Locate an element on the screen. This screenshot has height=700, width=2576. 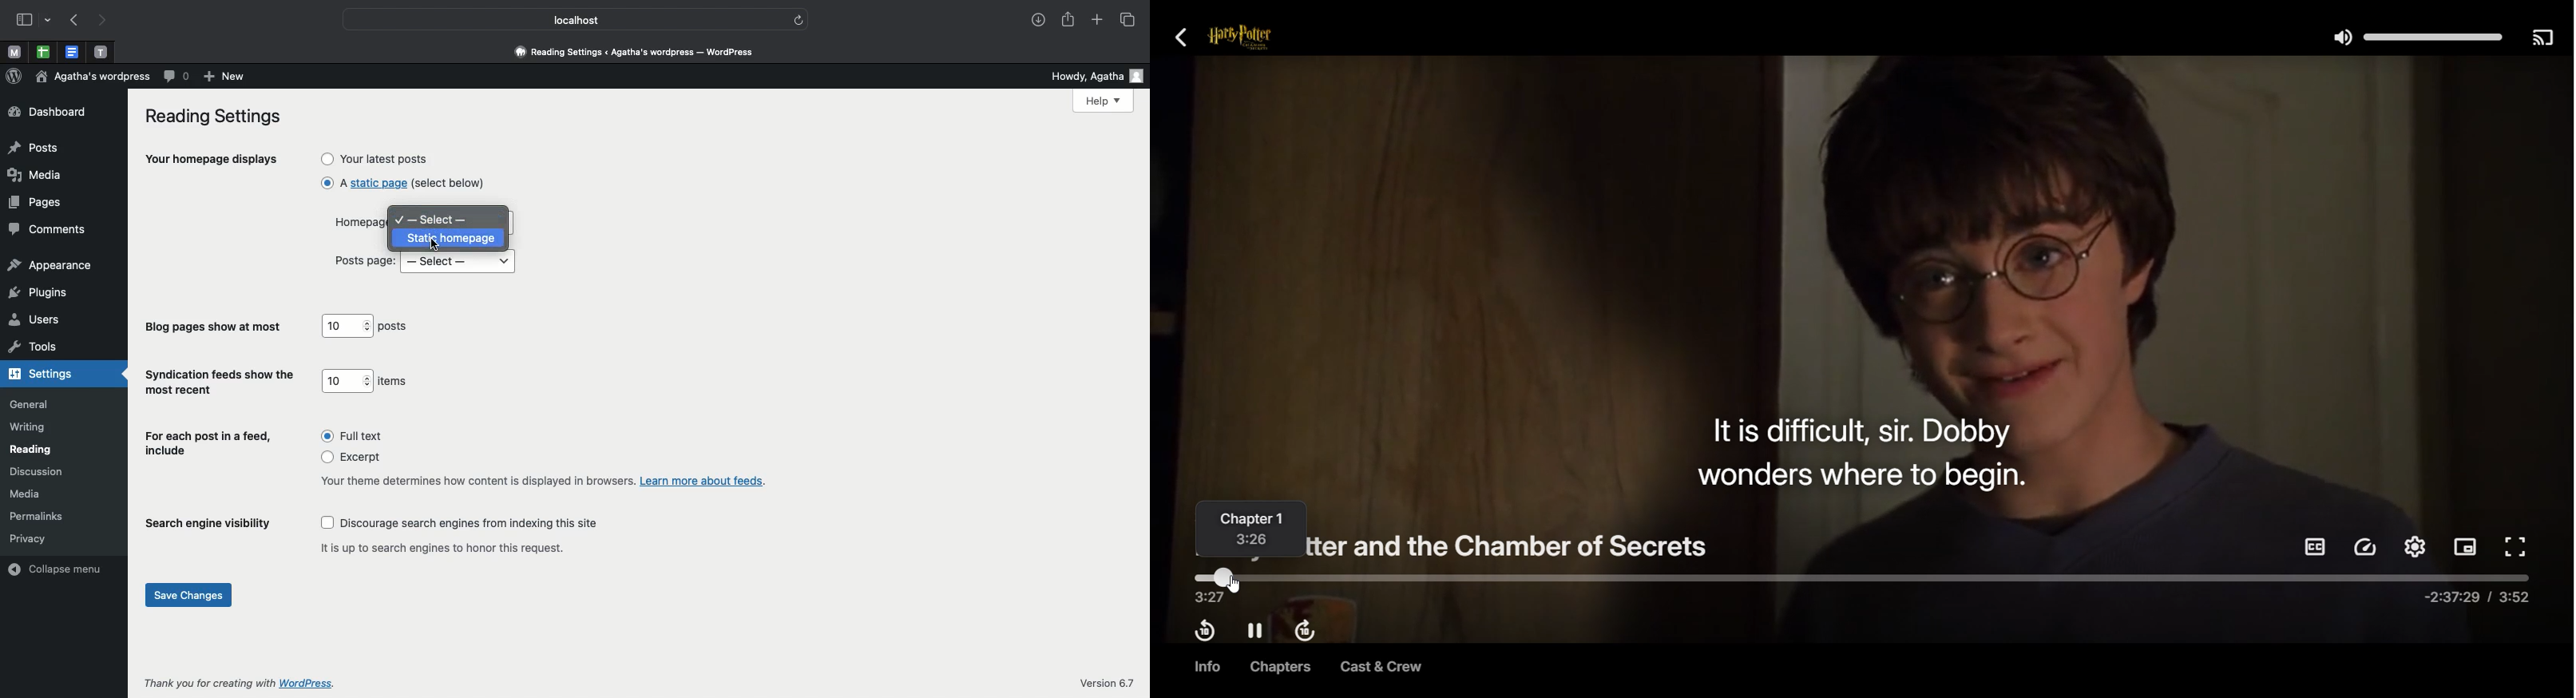
It is up to search engines to honor this request is located at coordinates (448, 547).